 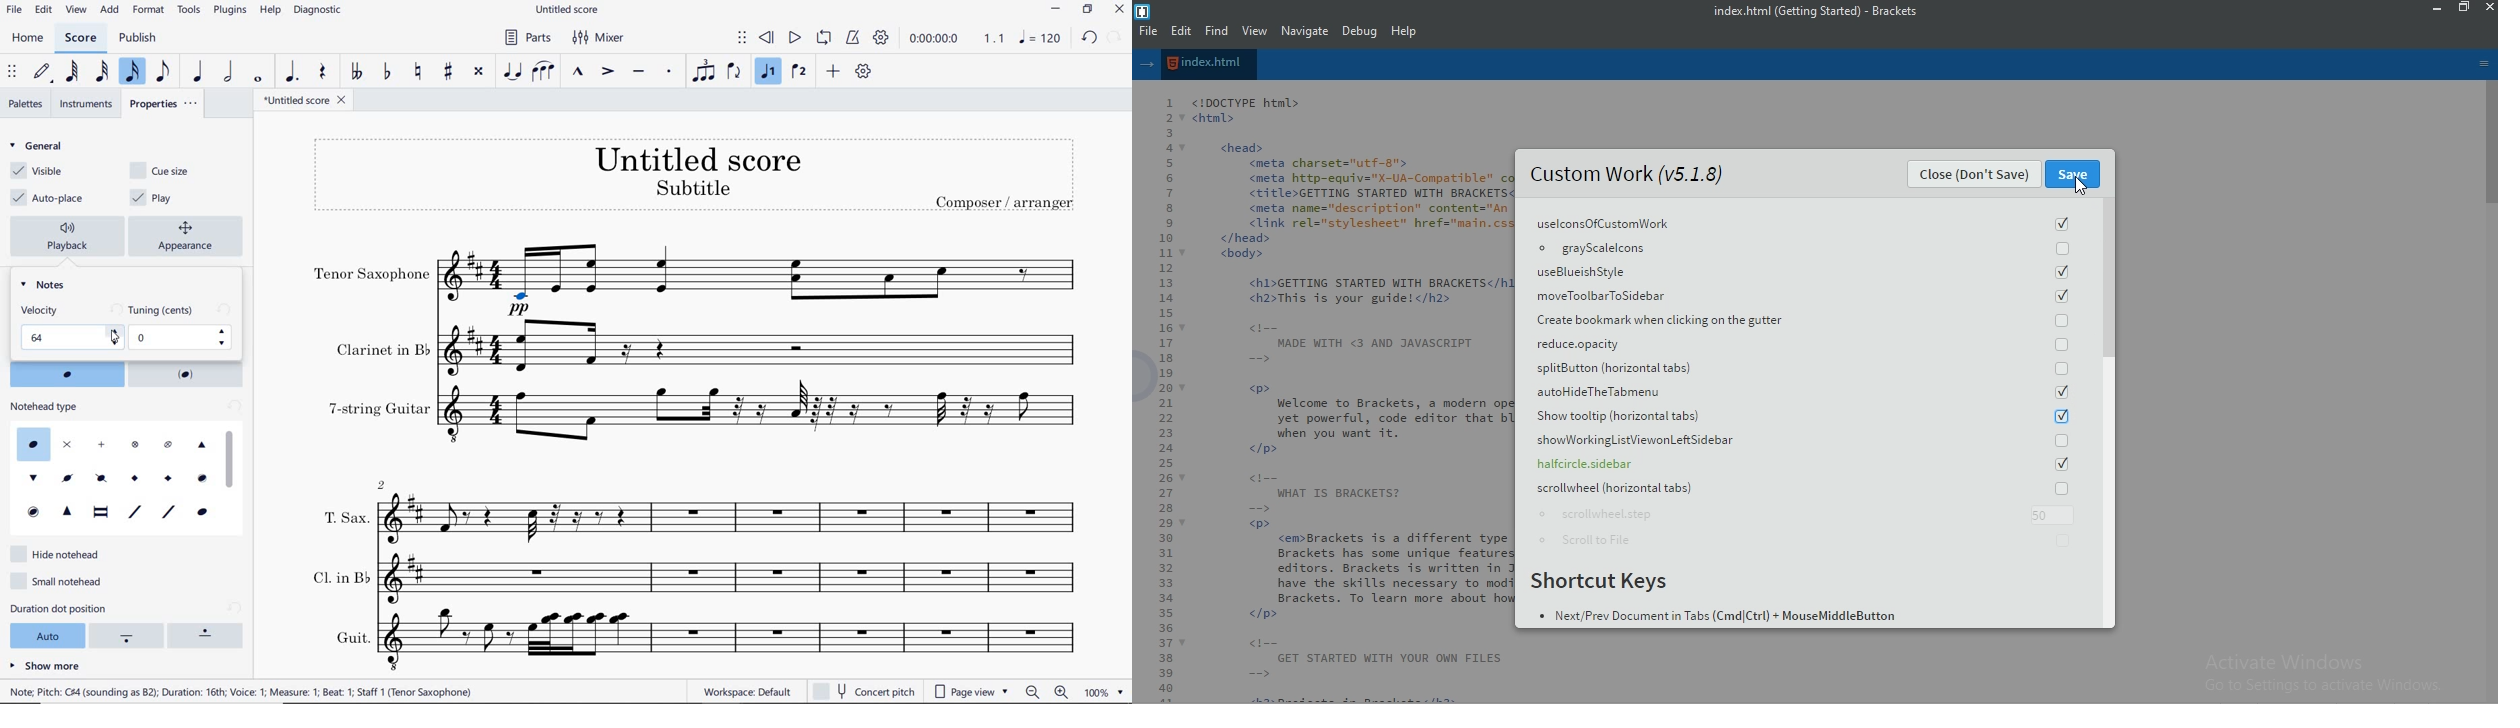 What do you see at coordinates (1804, 319) in the screenshot?
I see `Create bookmark when clicking on the gutter` at bounding box center [1804, 319].